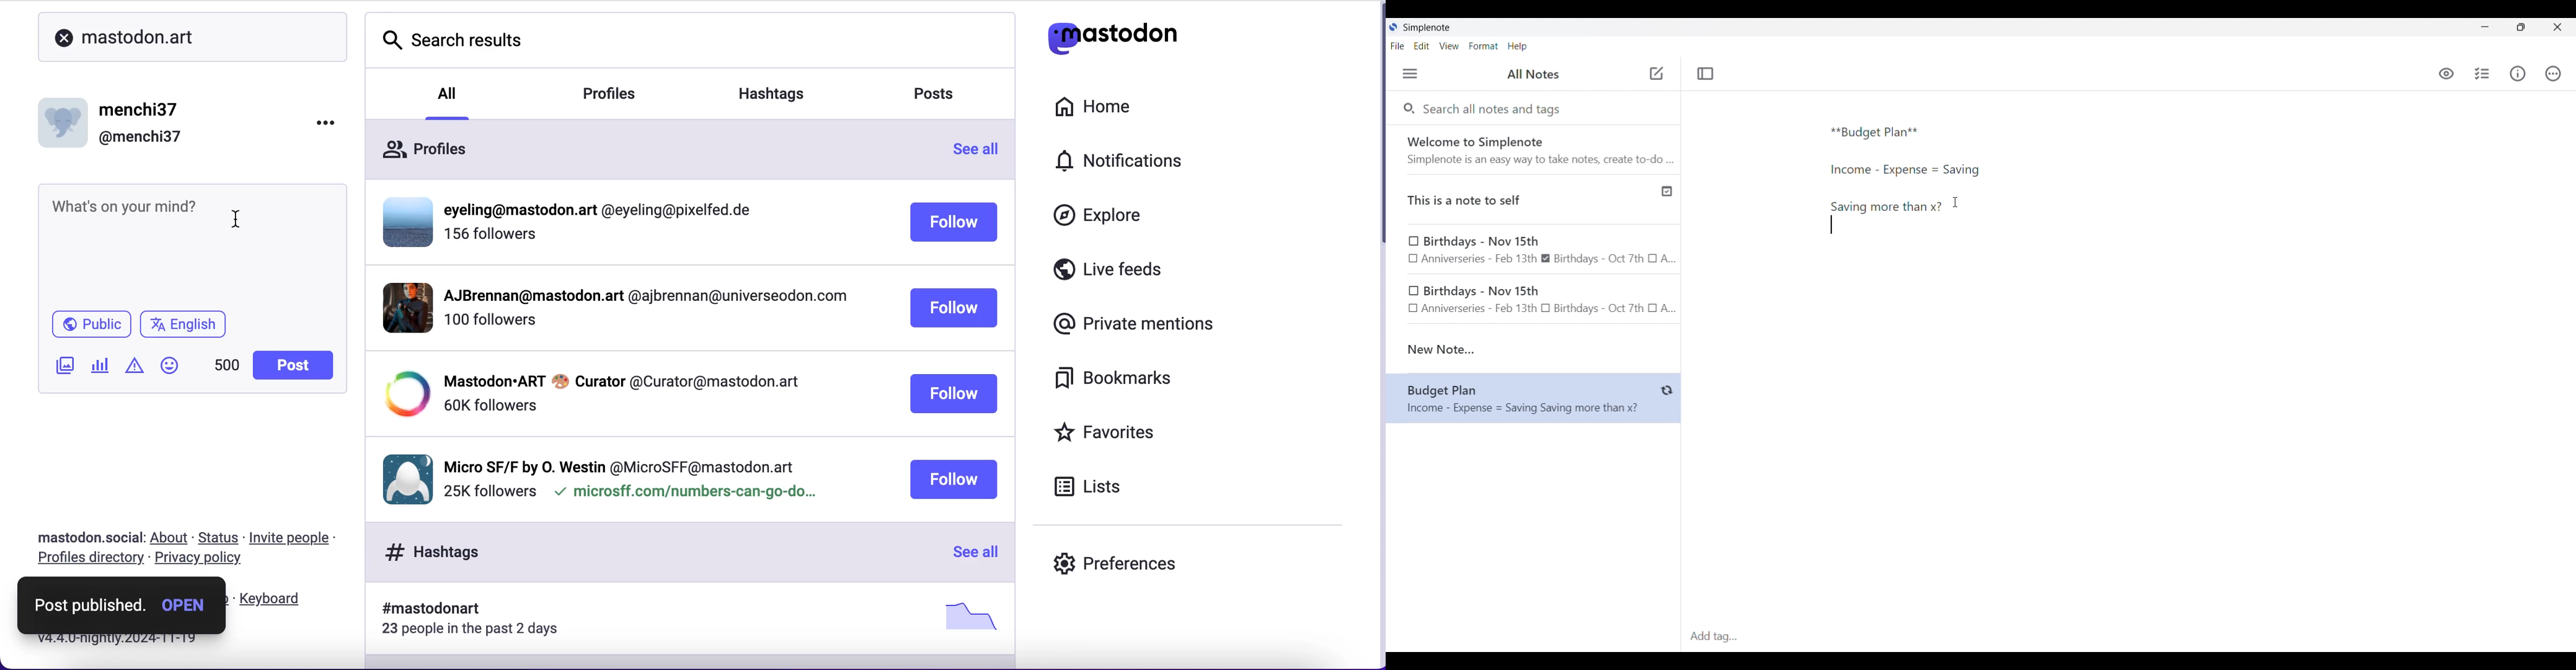 This screenshot has height=672, width=2576. I want to click on hashtag, so click(424, 609).